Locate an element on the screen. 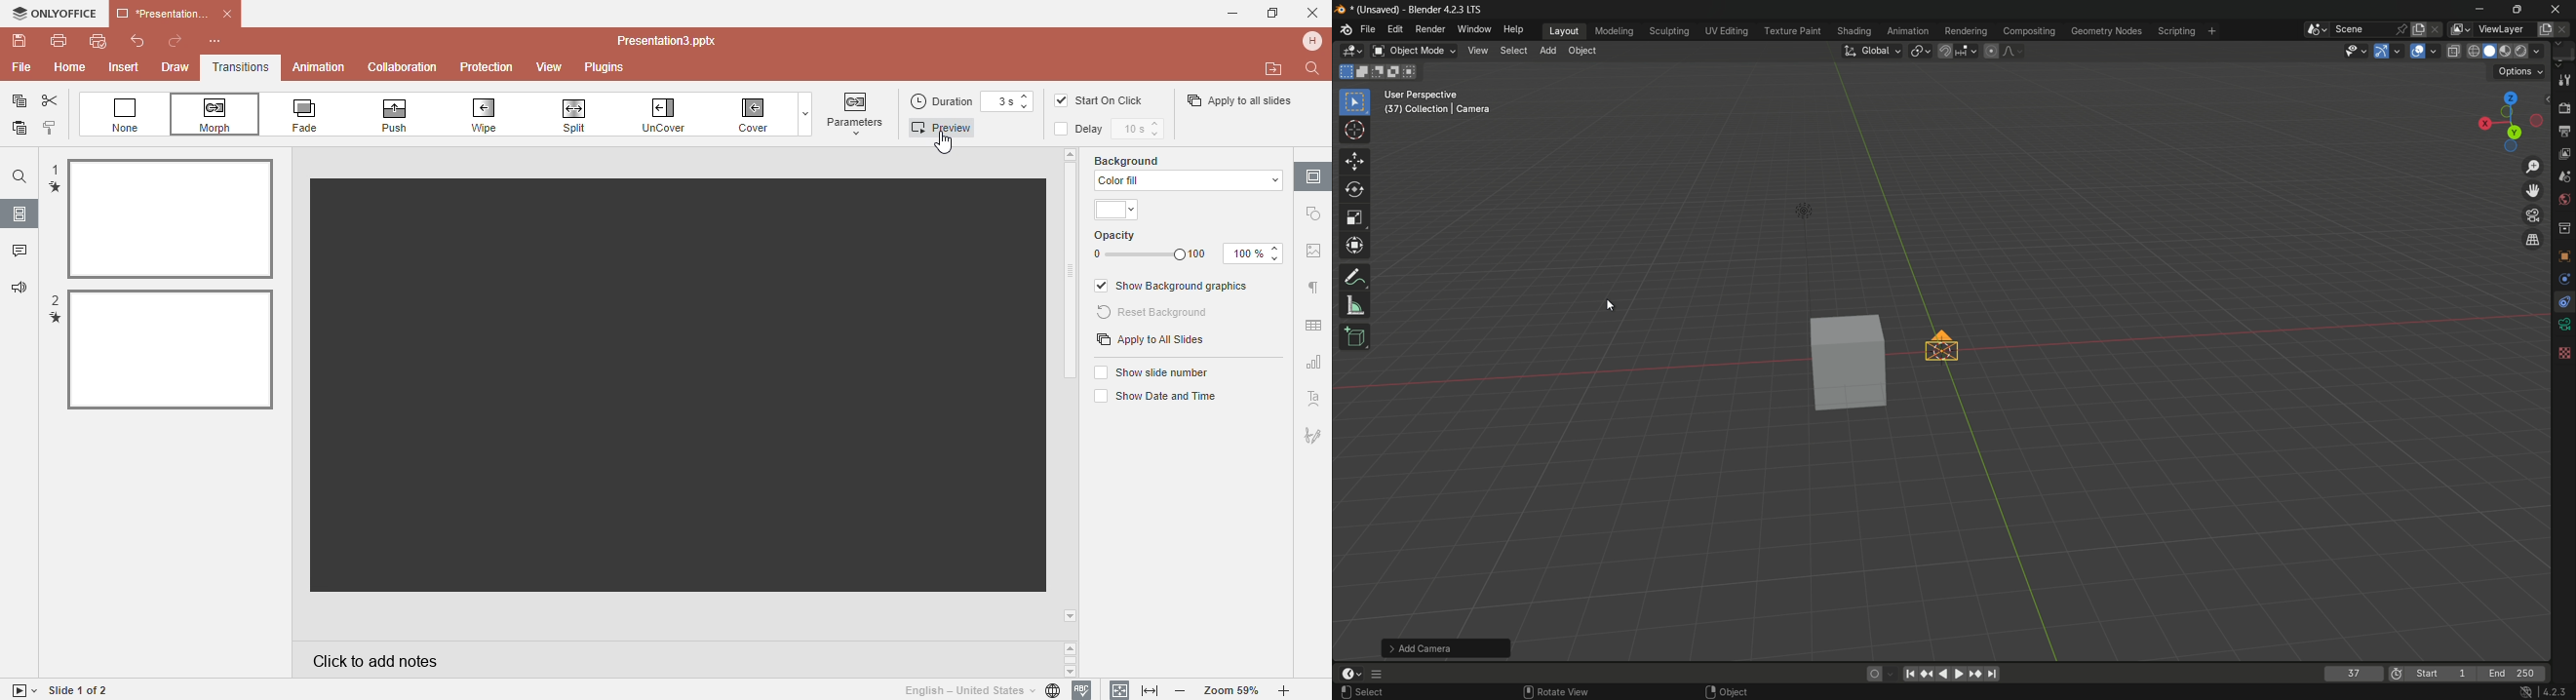  view is located at coordinates (1476, 51).